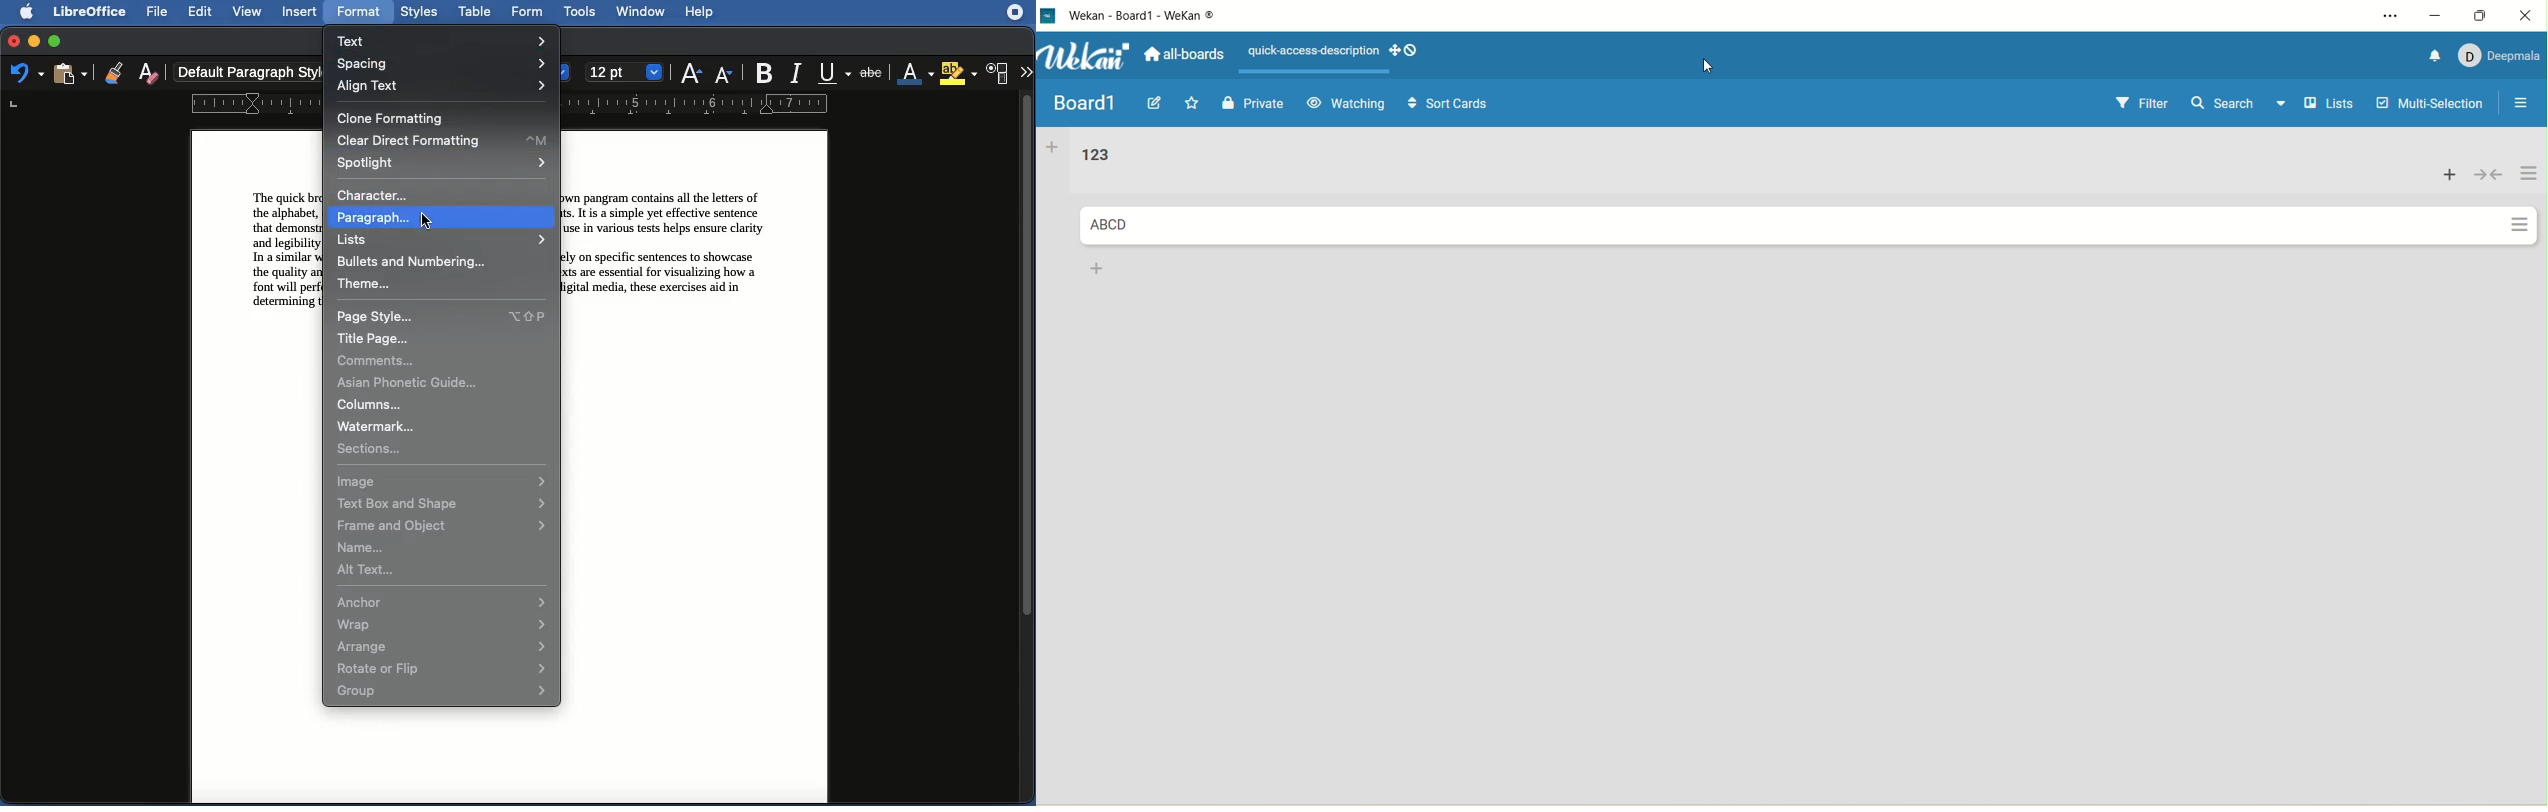 The width and height of the screenshot is (2548, 812). I want to click on watching, so click(1345, 104).